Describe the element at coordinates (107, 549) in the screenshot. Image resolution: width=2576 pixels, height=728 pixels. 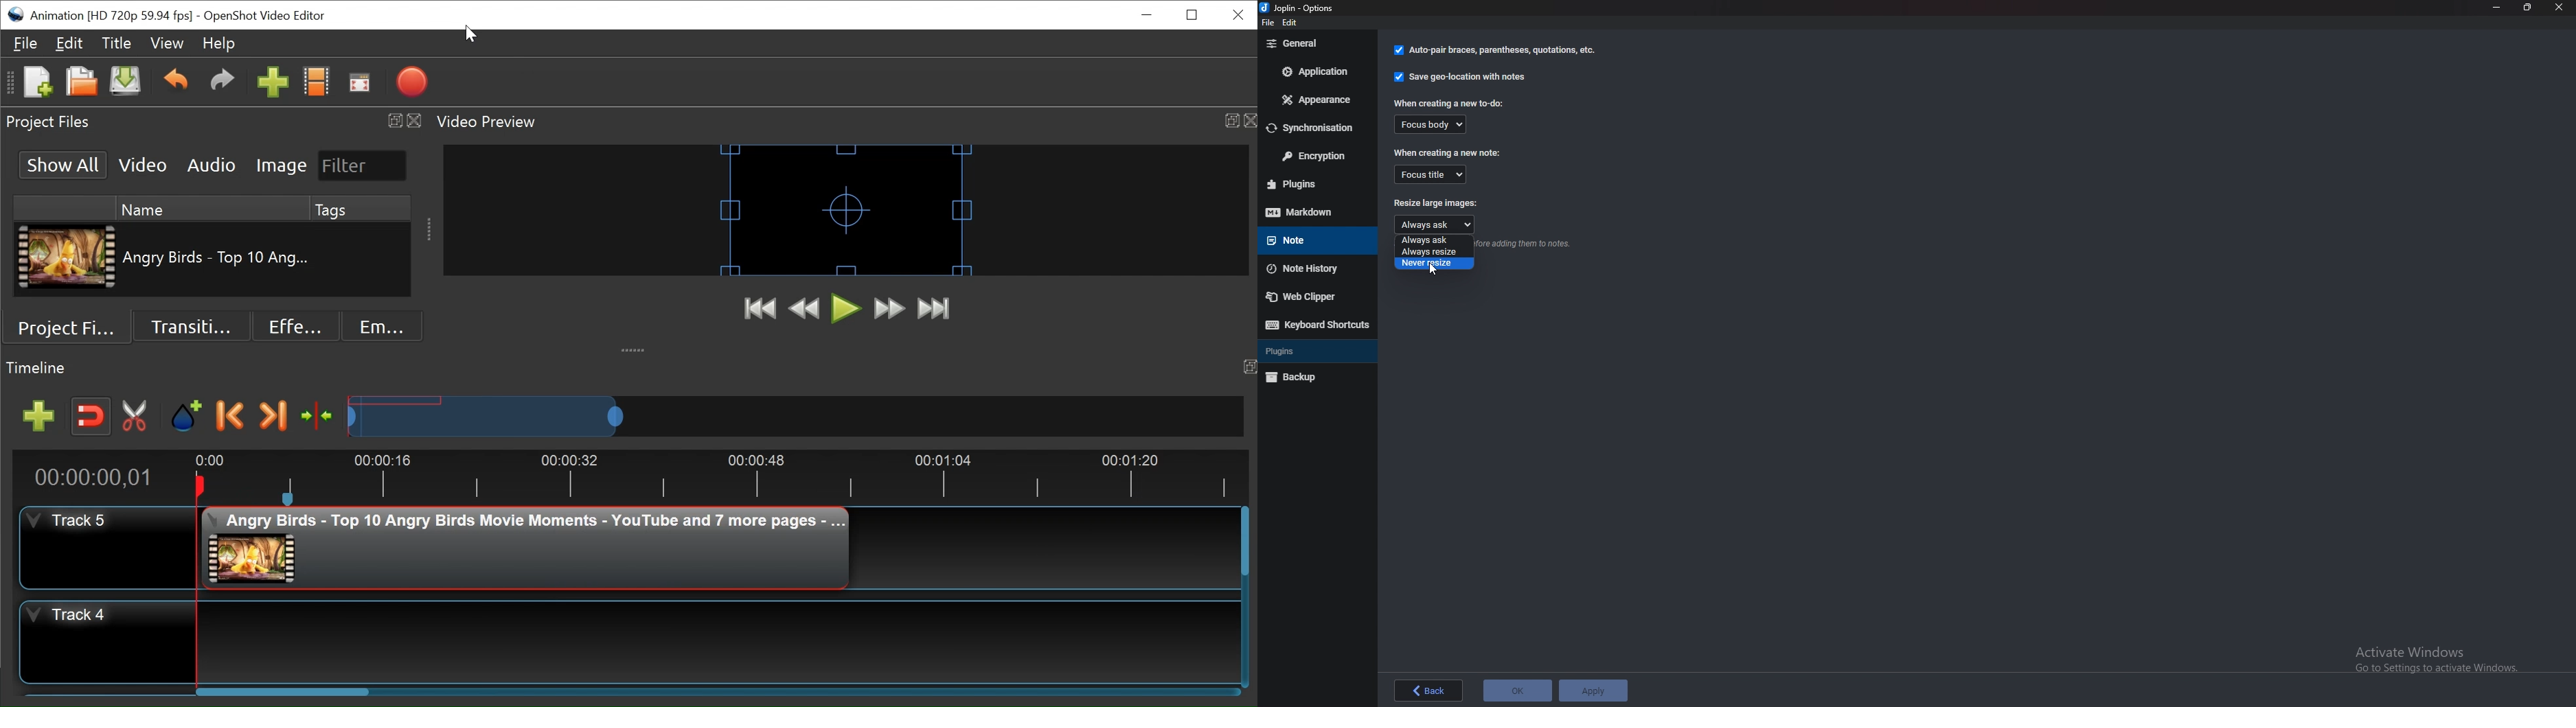
I see `Track Header` at that location.